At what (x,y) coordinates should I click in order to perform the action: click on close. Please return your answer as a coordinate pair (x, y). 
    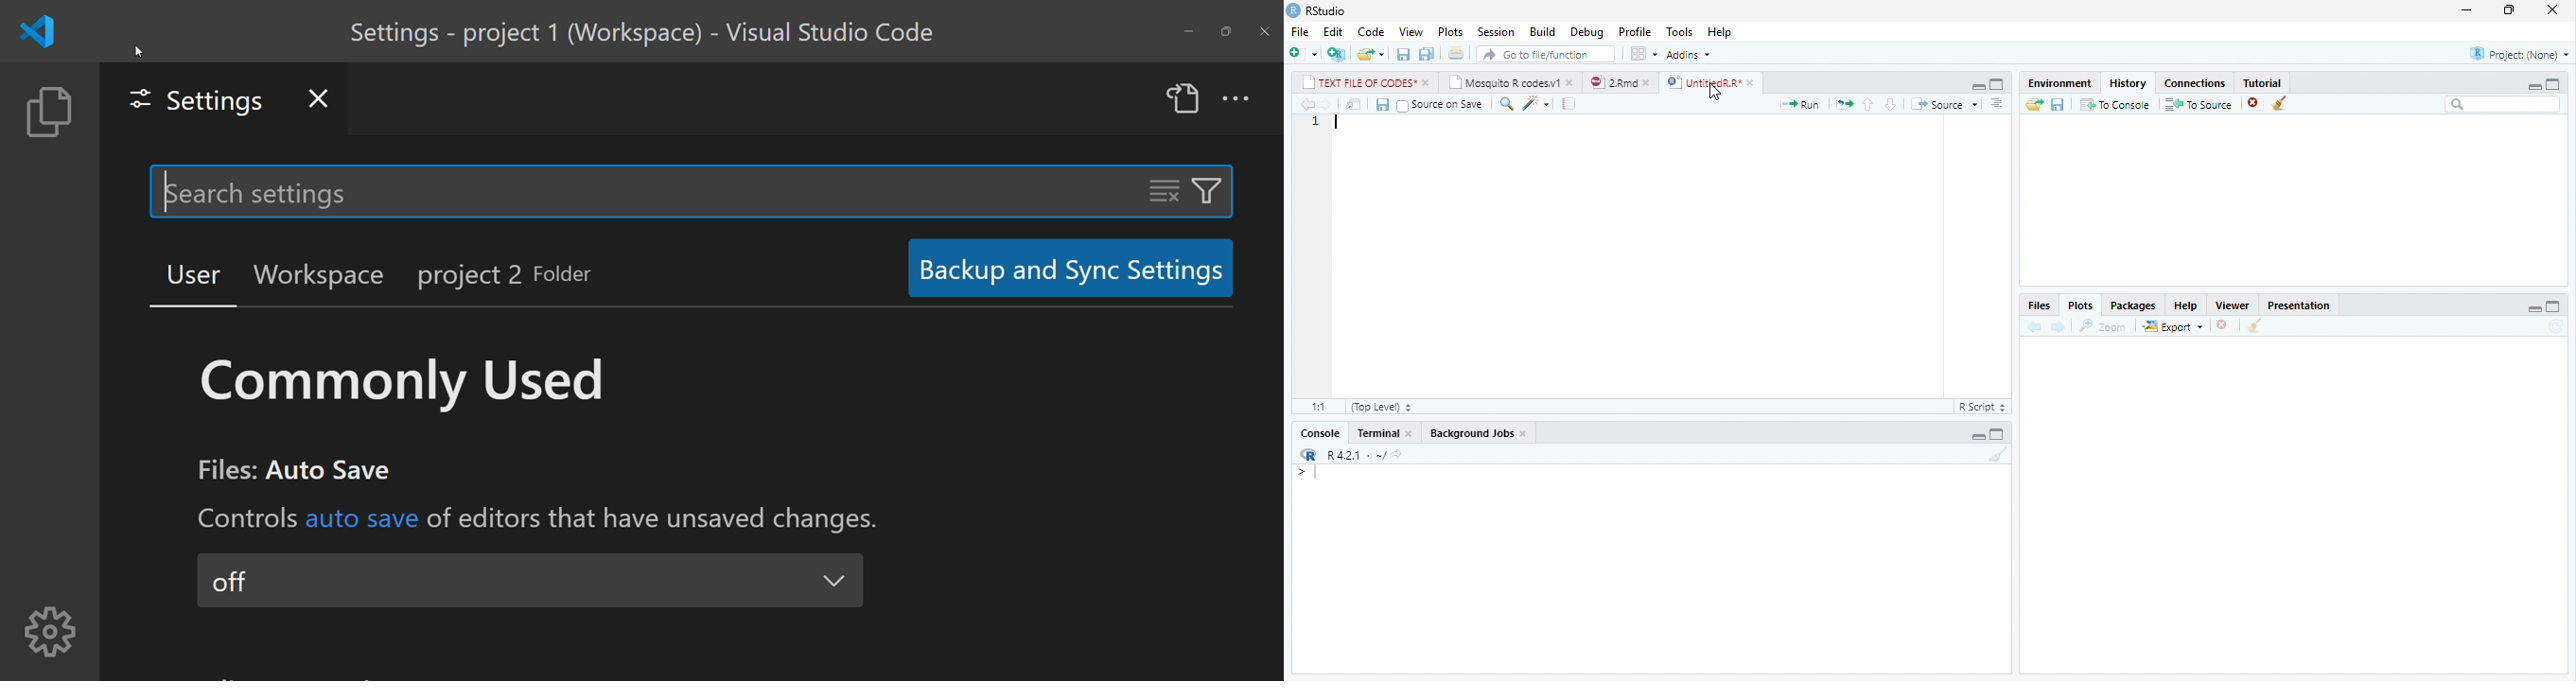
    Looking at the image, I should click on (2552, 9).